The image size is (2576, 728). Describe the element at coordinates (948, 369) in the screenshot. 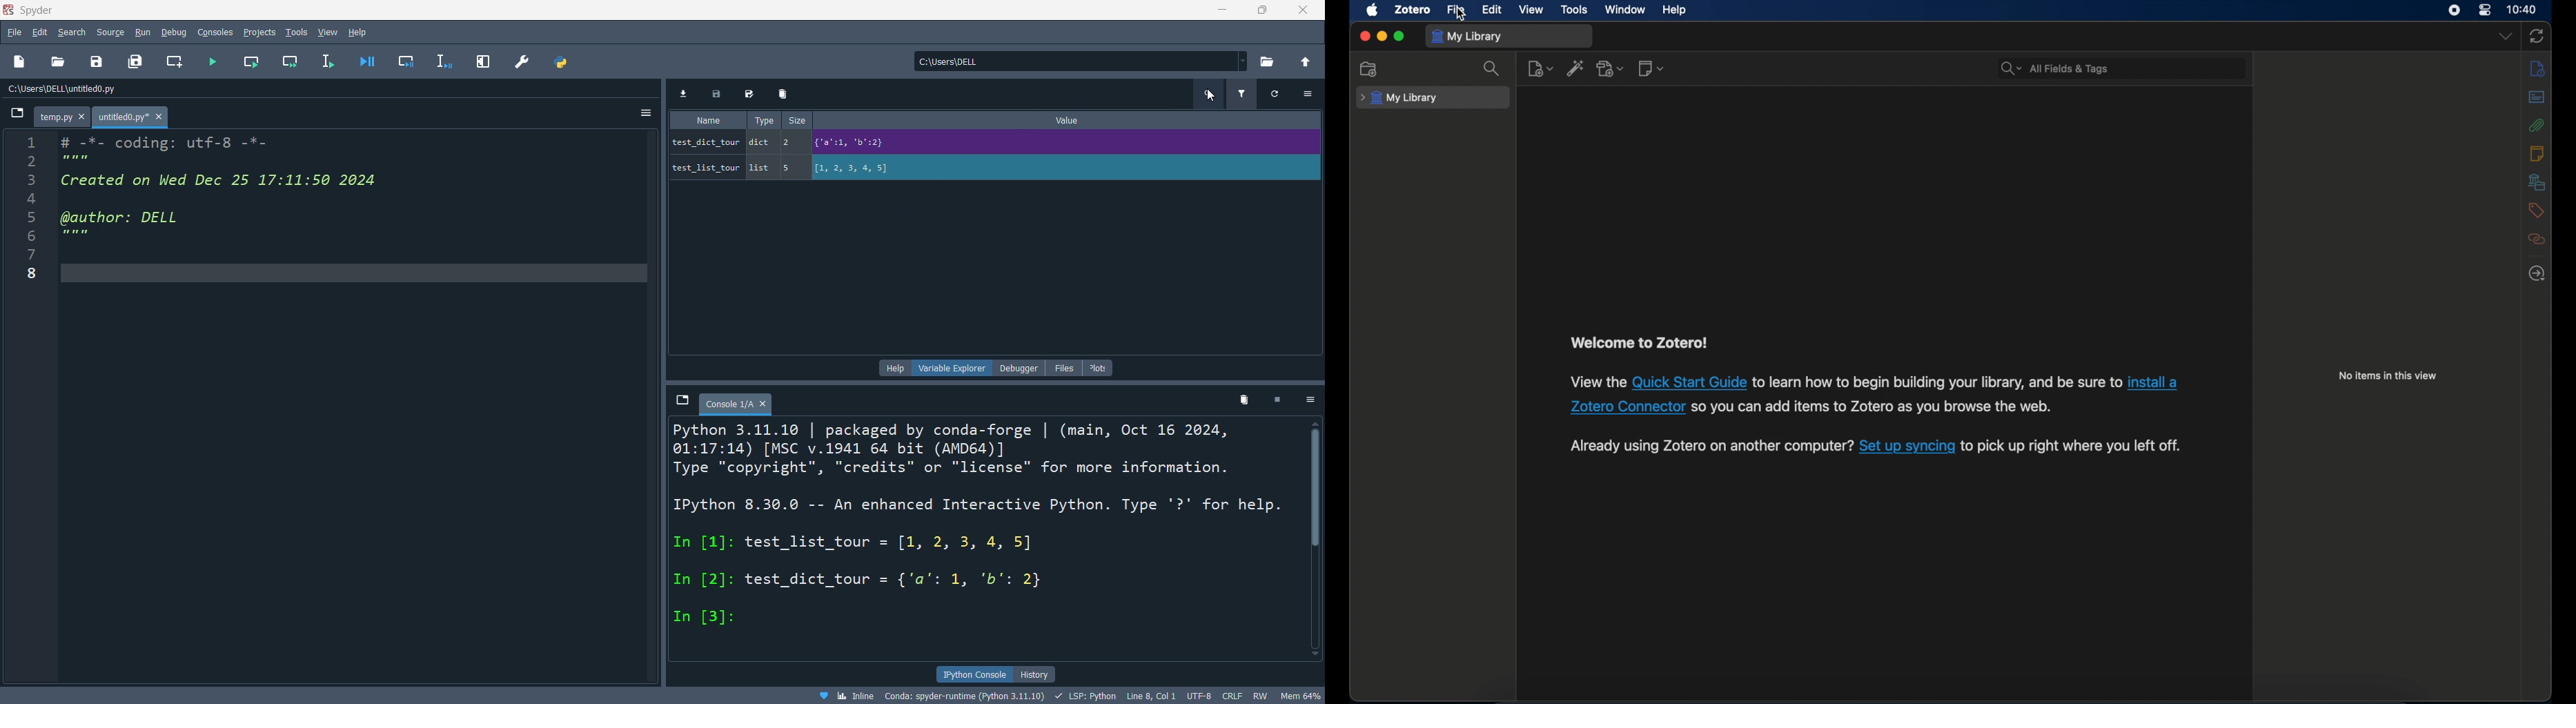

I see `variable explorer` at that location.